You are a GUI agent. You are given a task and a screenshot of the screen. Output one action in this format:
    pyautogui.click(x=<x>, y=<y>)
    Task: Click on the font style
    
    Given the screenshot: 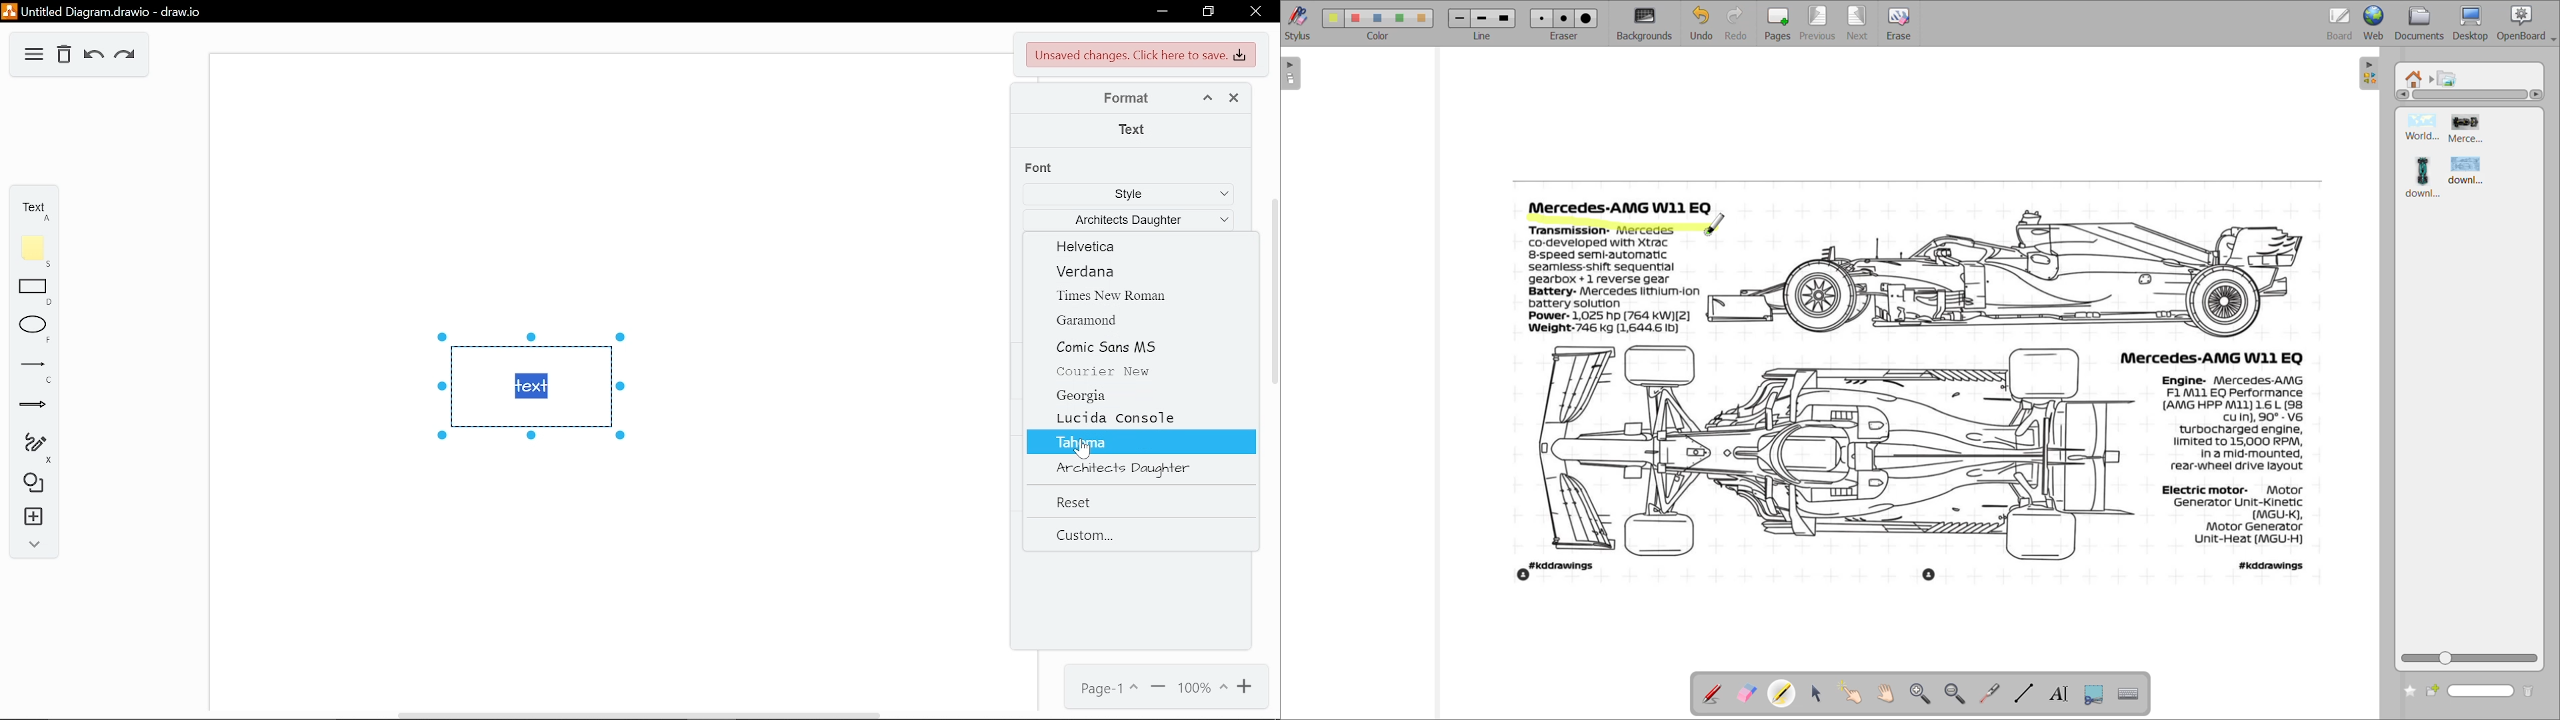 What is the action you would take?
    pyautogui.click(x=1125, y=220)
    